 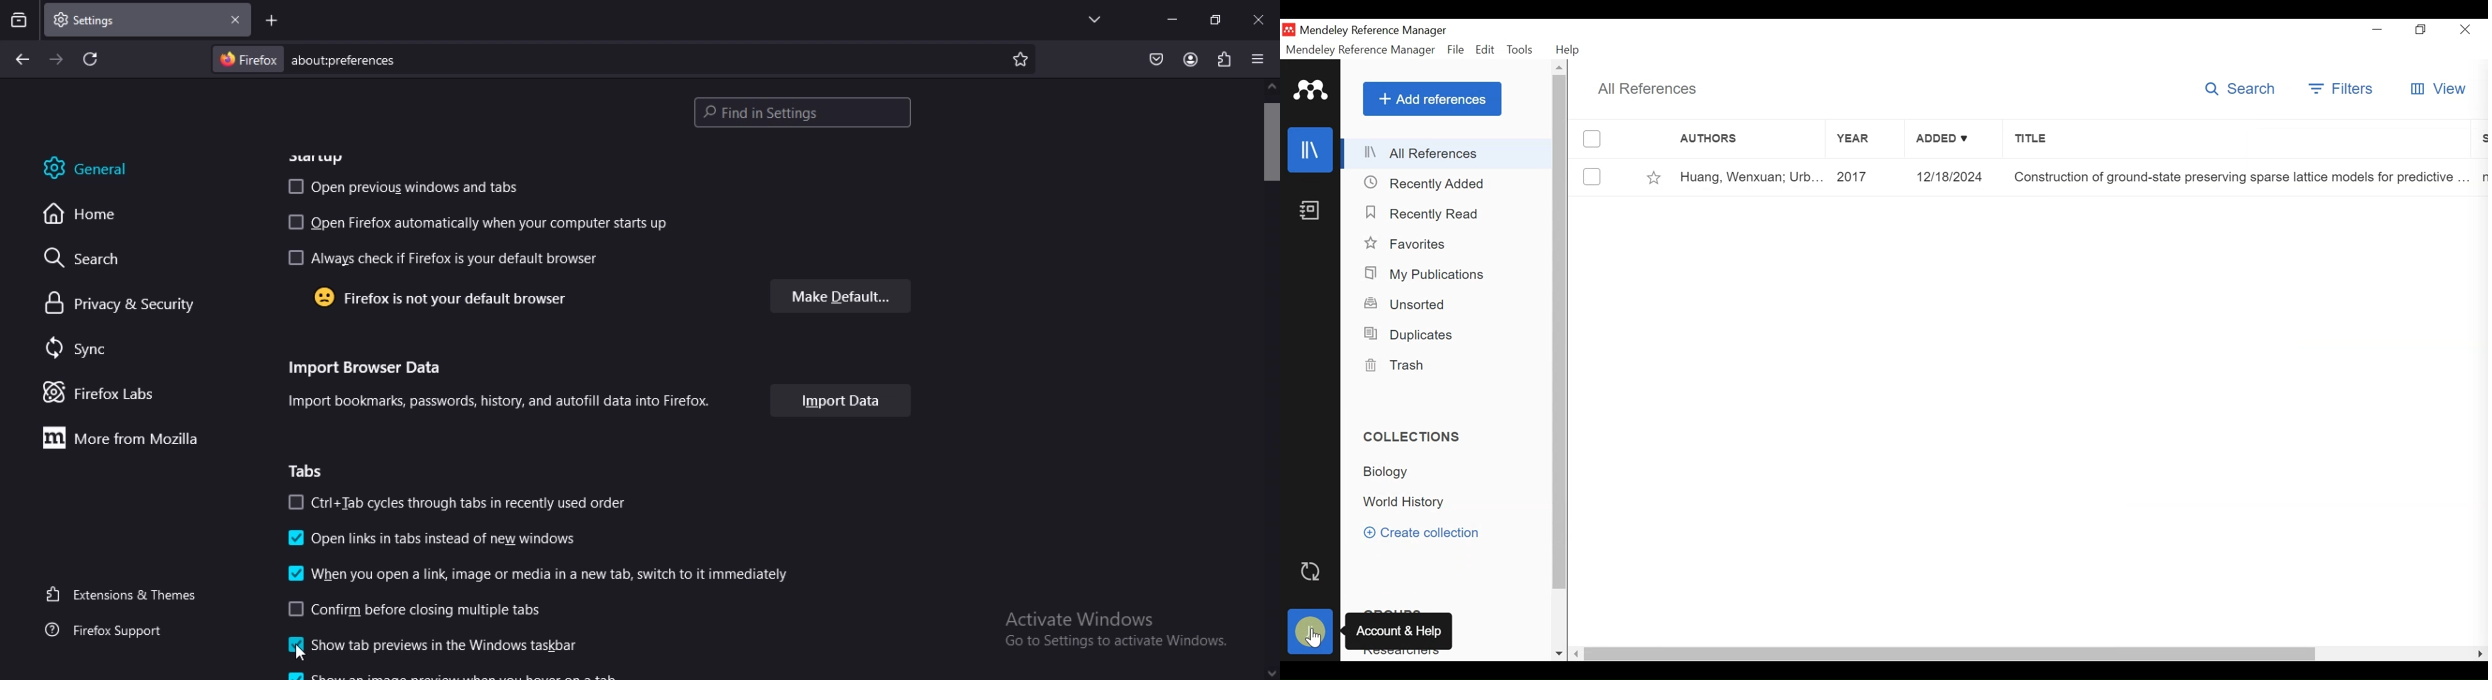 What do you see at coordinates (2241, 89) in the screenshot?
I see `Search ` at bounding box center [2241, 89].